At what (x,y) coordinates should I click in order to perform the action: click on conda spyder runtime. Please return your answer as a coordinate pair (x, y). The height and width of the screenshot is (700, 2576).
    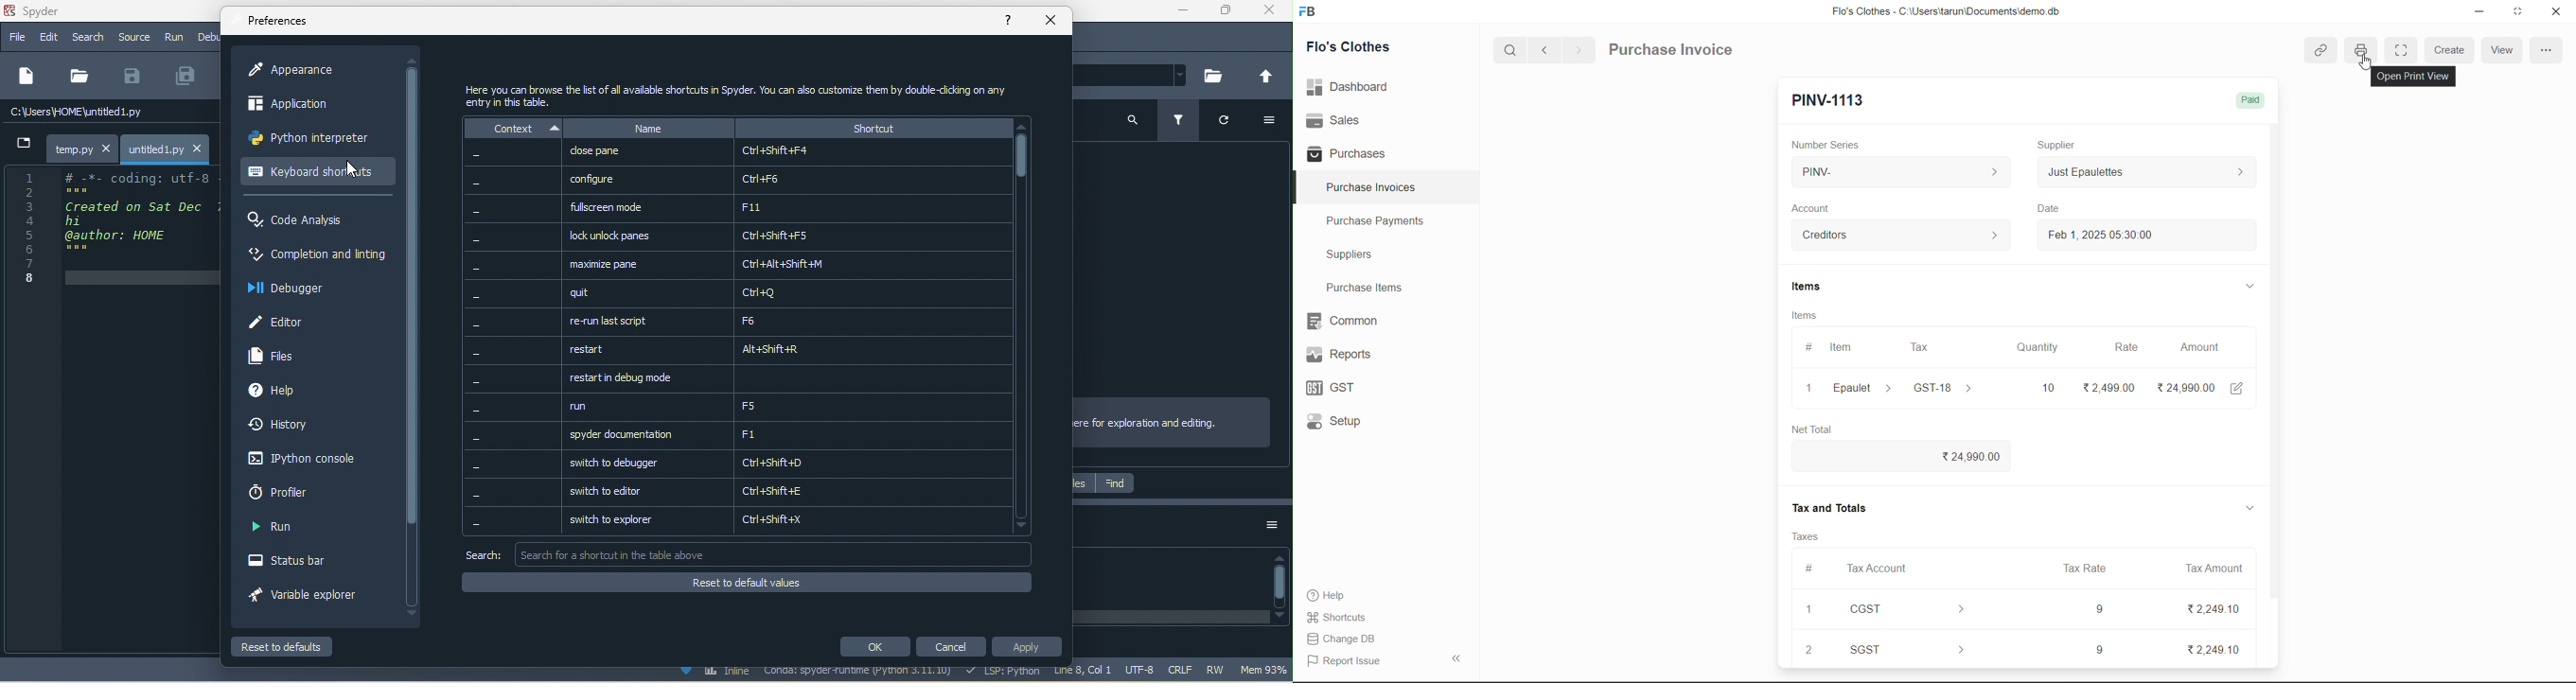
    Looking at the image, I should click on (862, 674).